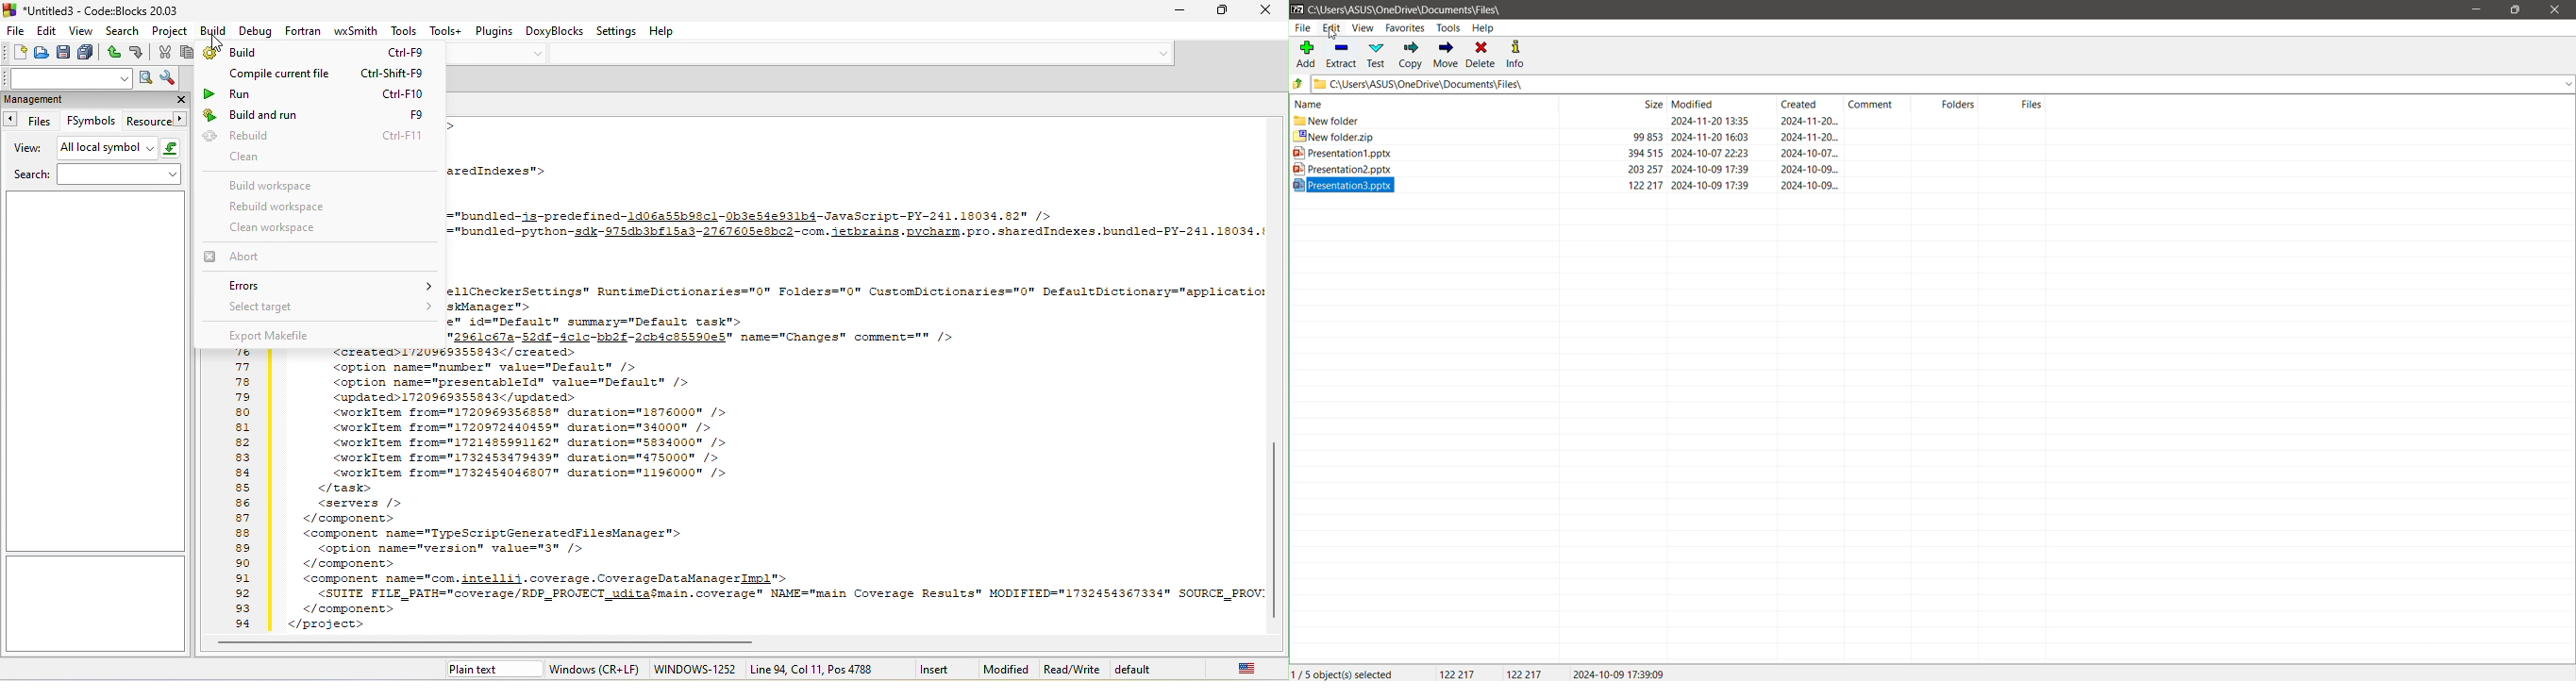 The height and width of the screenshot is (700, 2576). Describe the element at coordinates (491, 669) in the screenshot. I see `plain text` at that location.